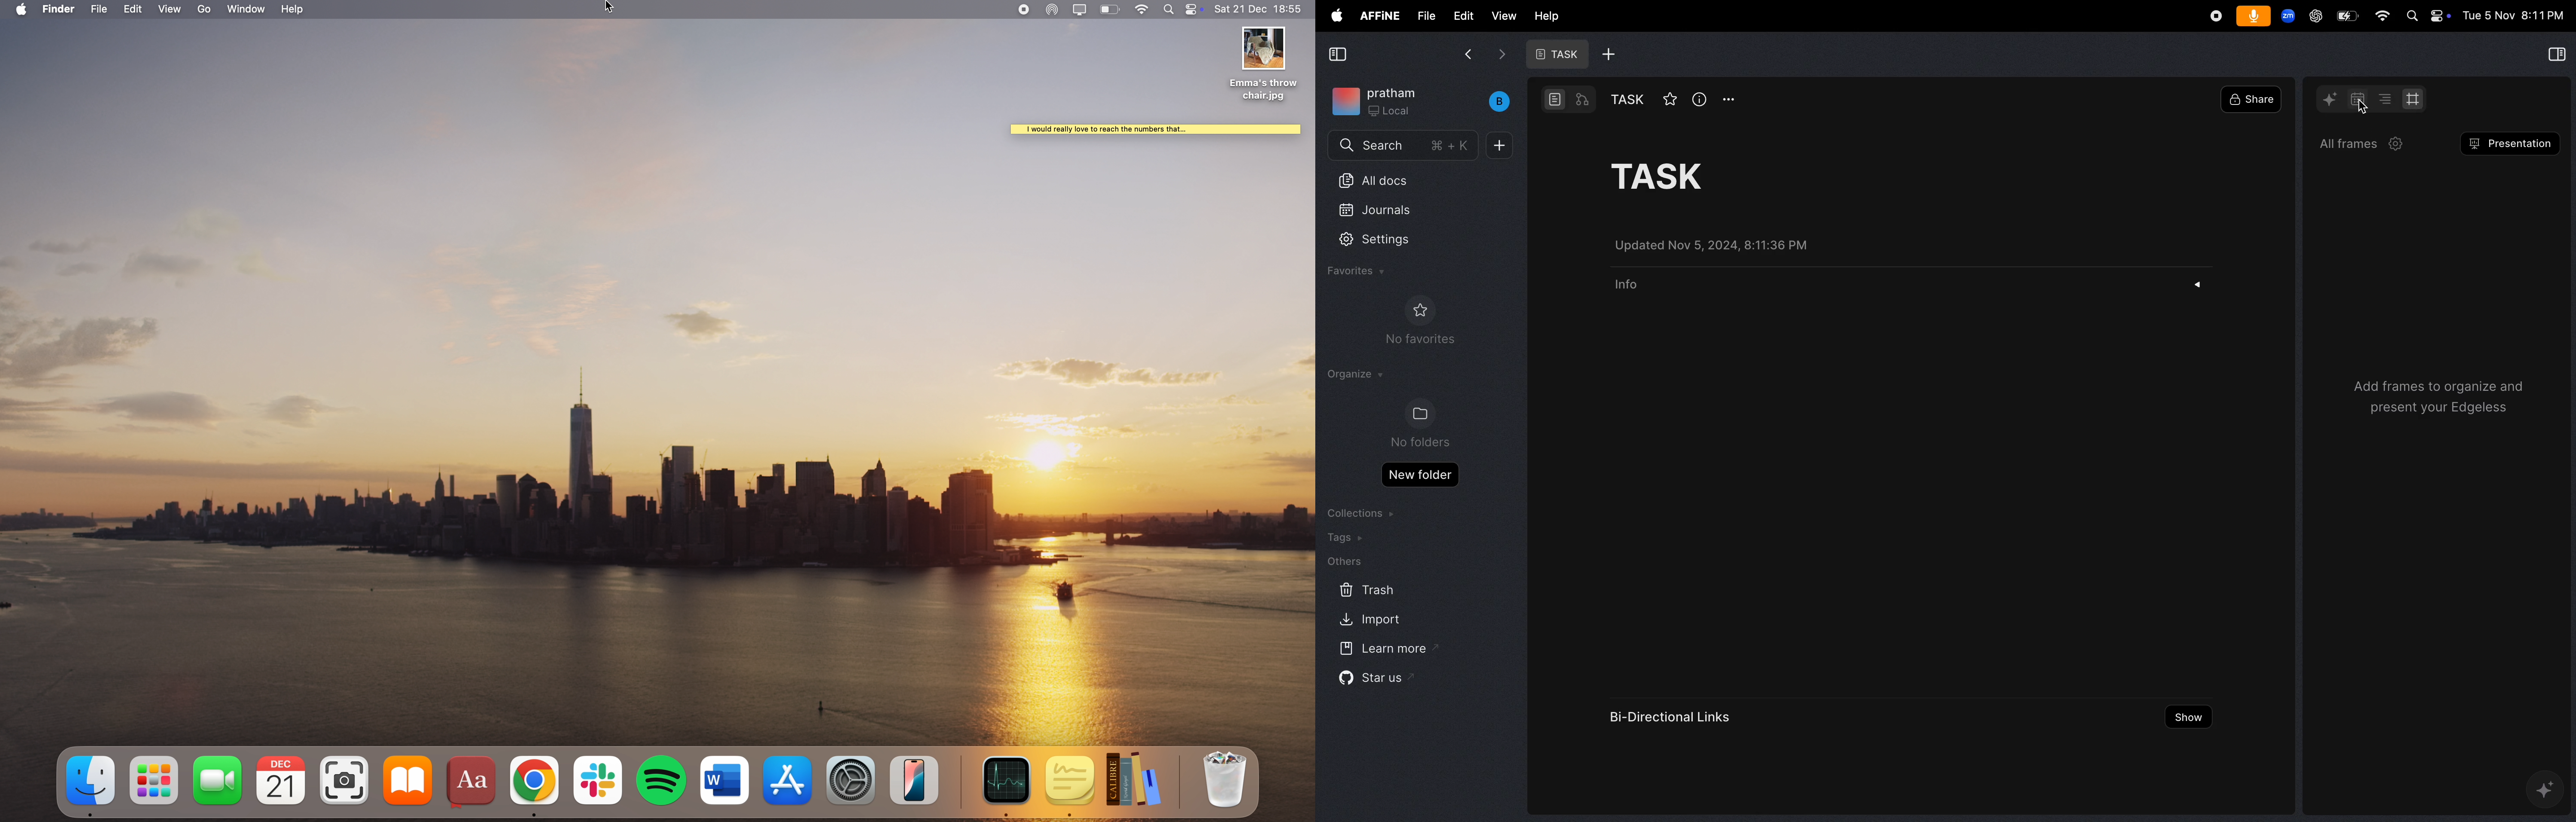 This screenshot has width=2576, height=840. I want to click on drop down, so click(2202, 285).